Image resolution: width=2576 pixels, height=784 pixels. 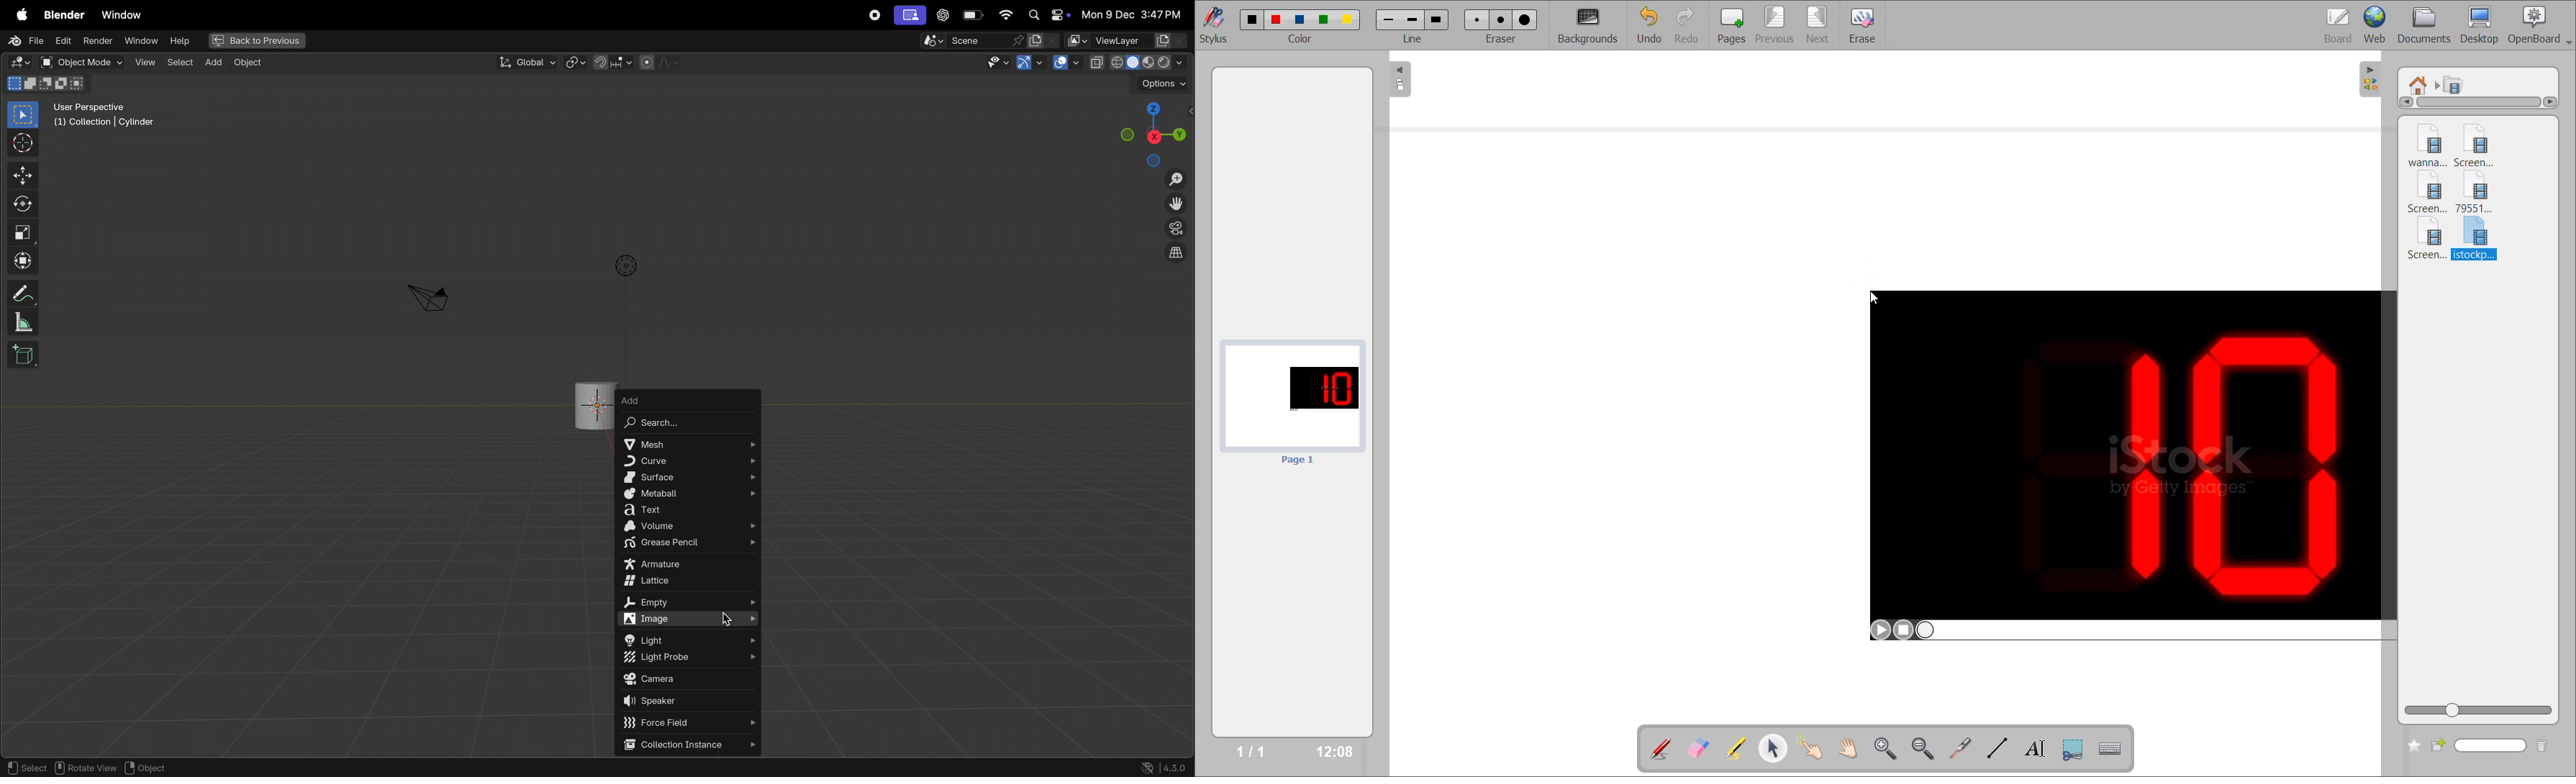 What do you see at coordinates (691, 582) in the screenshot?
I see `lattice` at bounding box center [691, 582].